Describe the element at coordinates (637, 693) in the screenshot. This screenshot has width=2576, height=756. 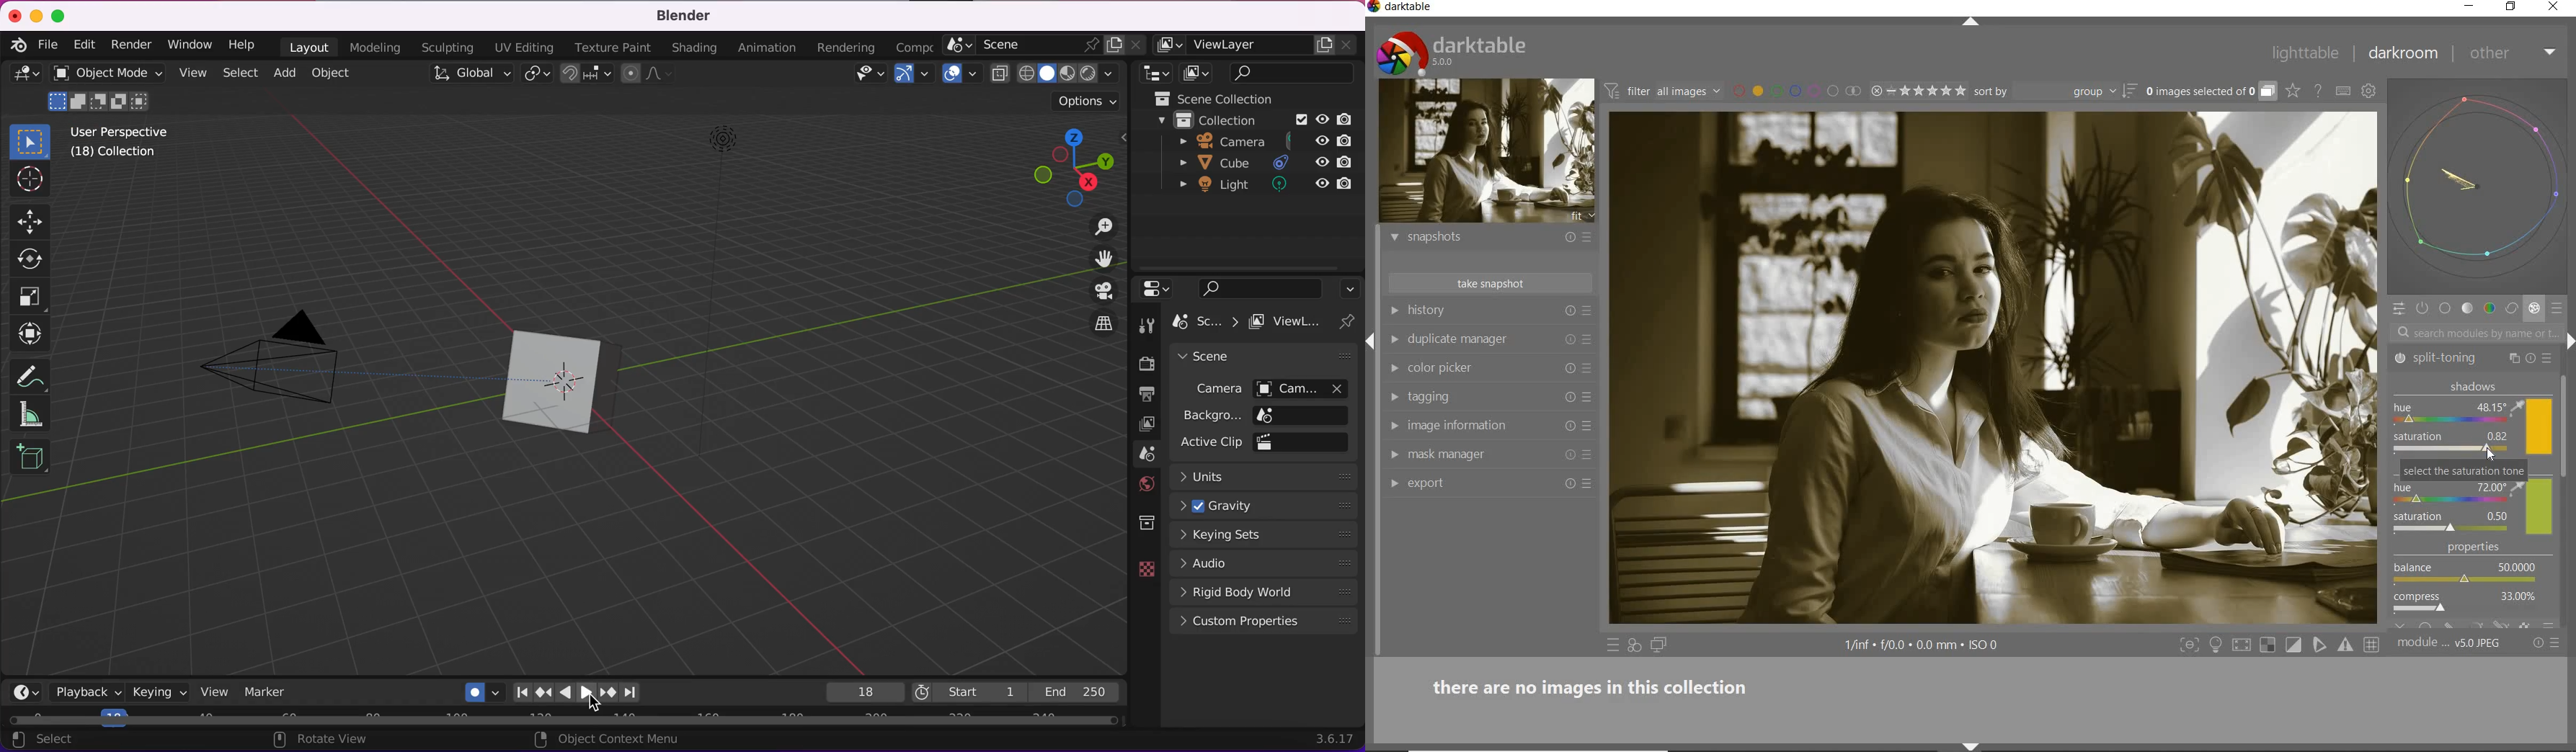
I see `jump to end poiny` at that location.